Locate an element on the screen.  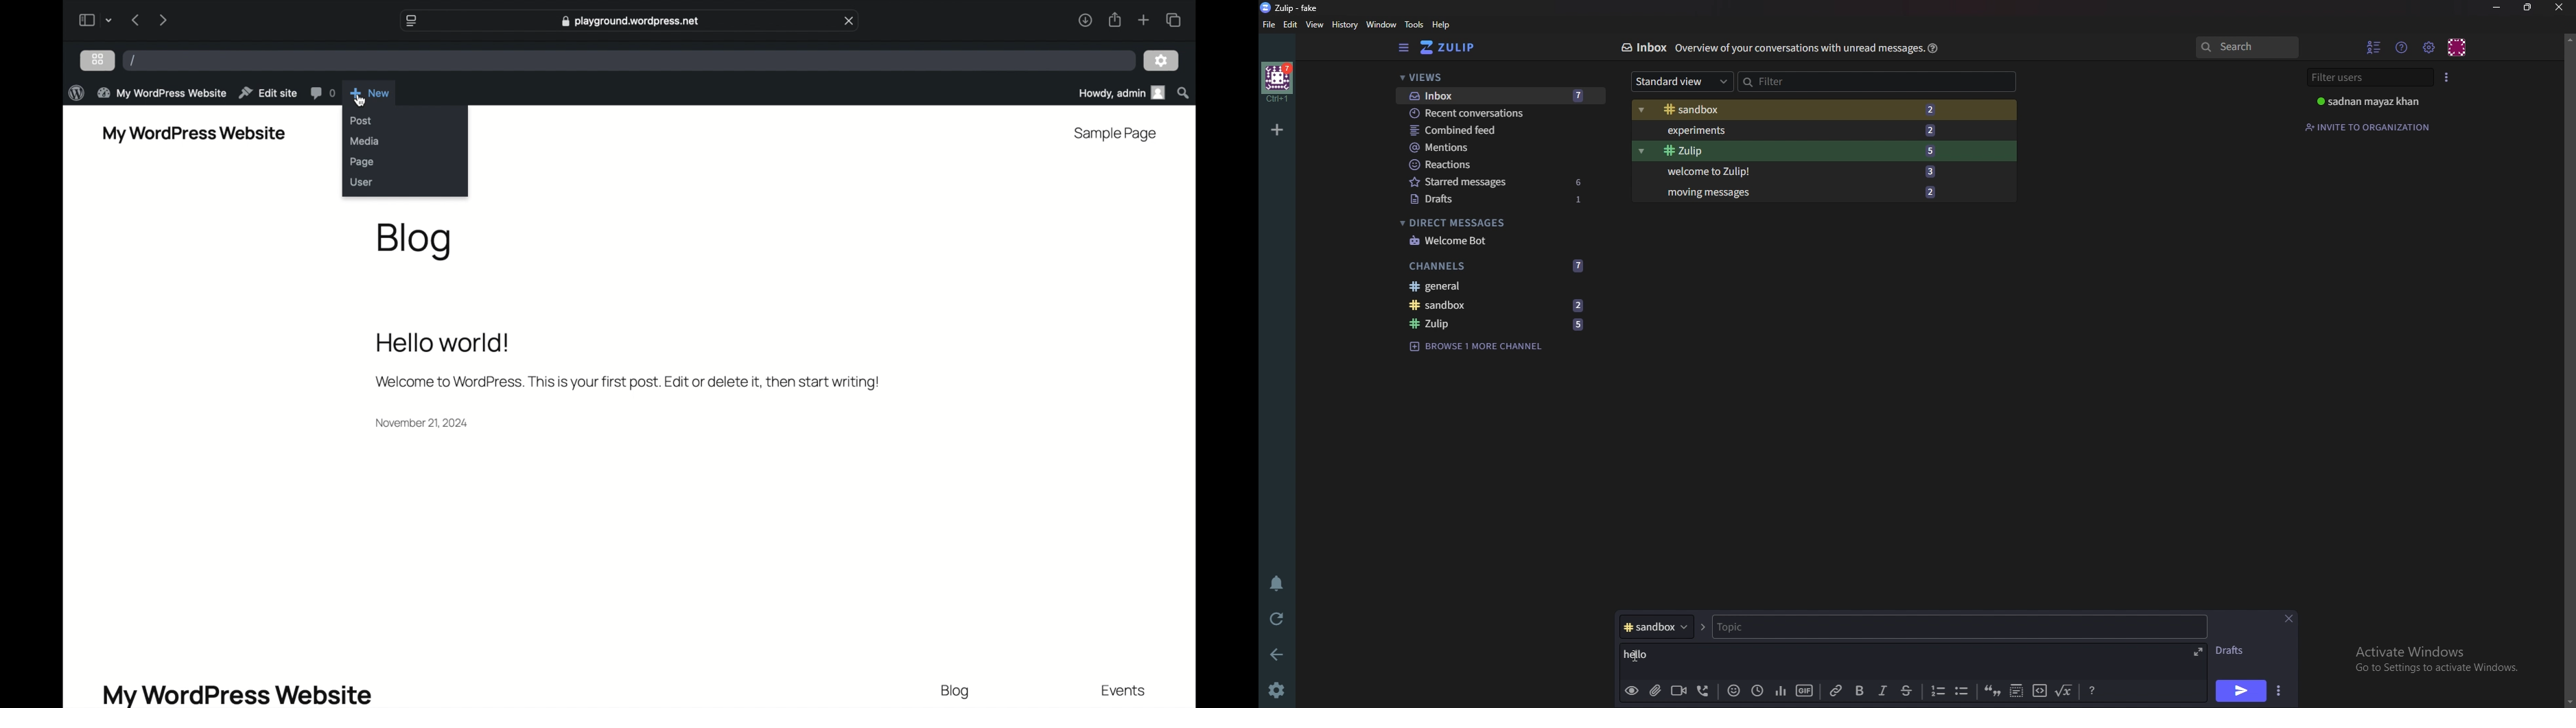
welcome bot is located at coordinates (1497, 240).